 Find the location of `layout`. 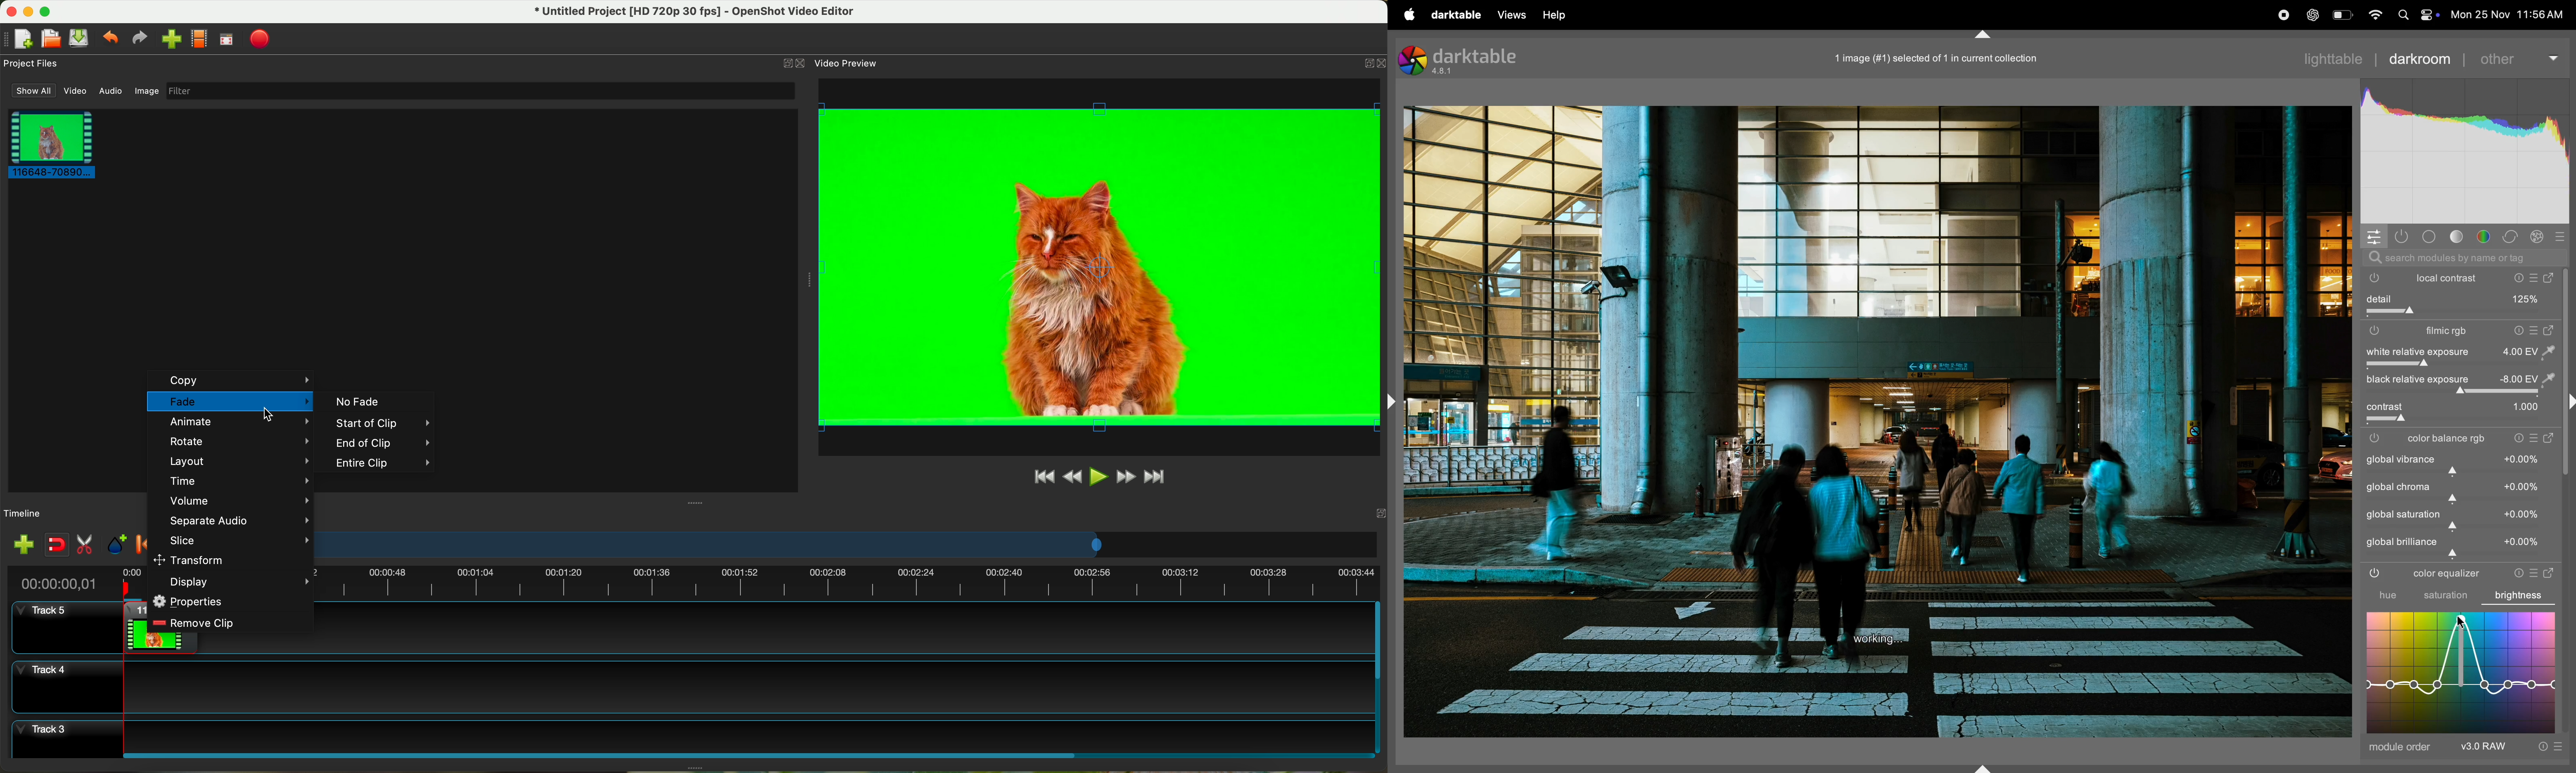

layout is located at coordinates (237, 460).